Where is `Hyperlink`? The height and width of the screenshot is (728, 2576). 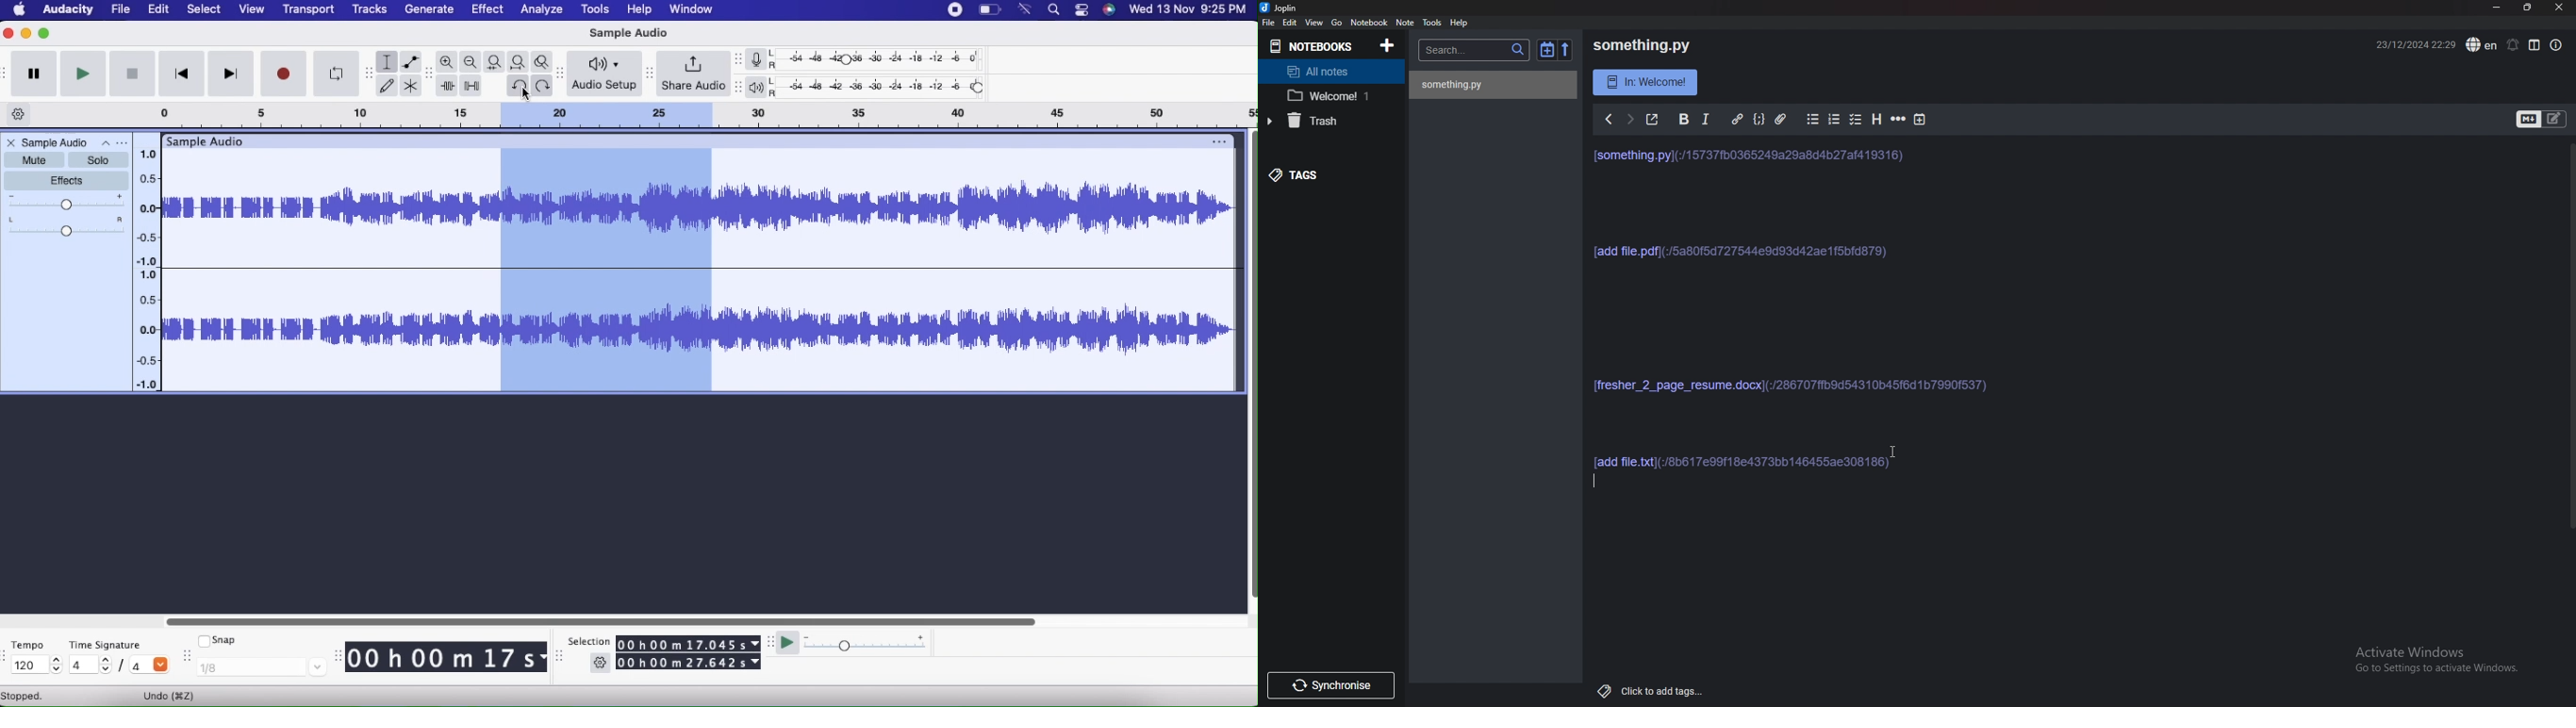
Hyperlink is located at coordinates (1739, 118).